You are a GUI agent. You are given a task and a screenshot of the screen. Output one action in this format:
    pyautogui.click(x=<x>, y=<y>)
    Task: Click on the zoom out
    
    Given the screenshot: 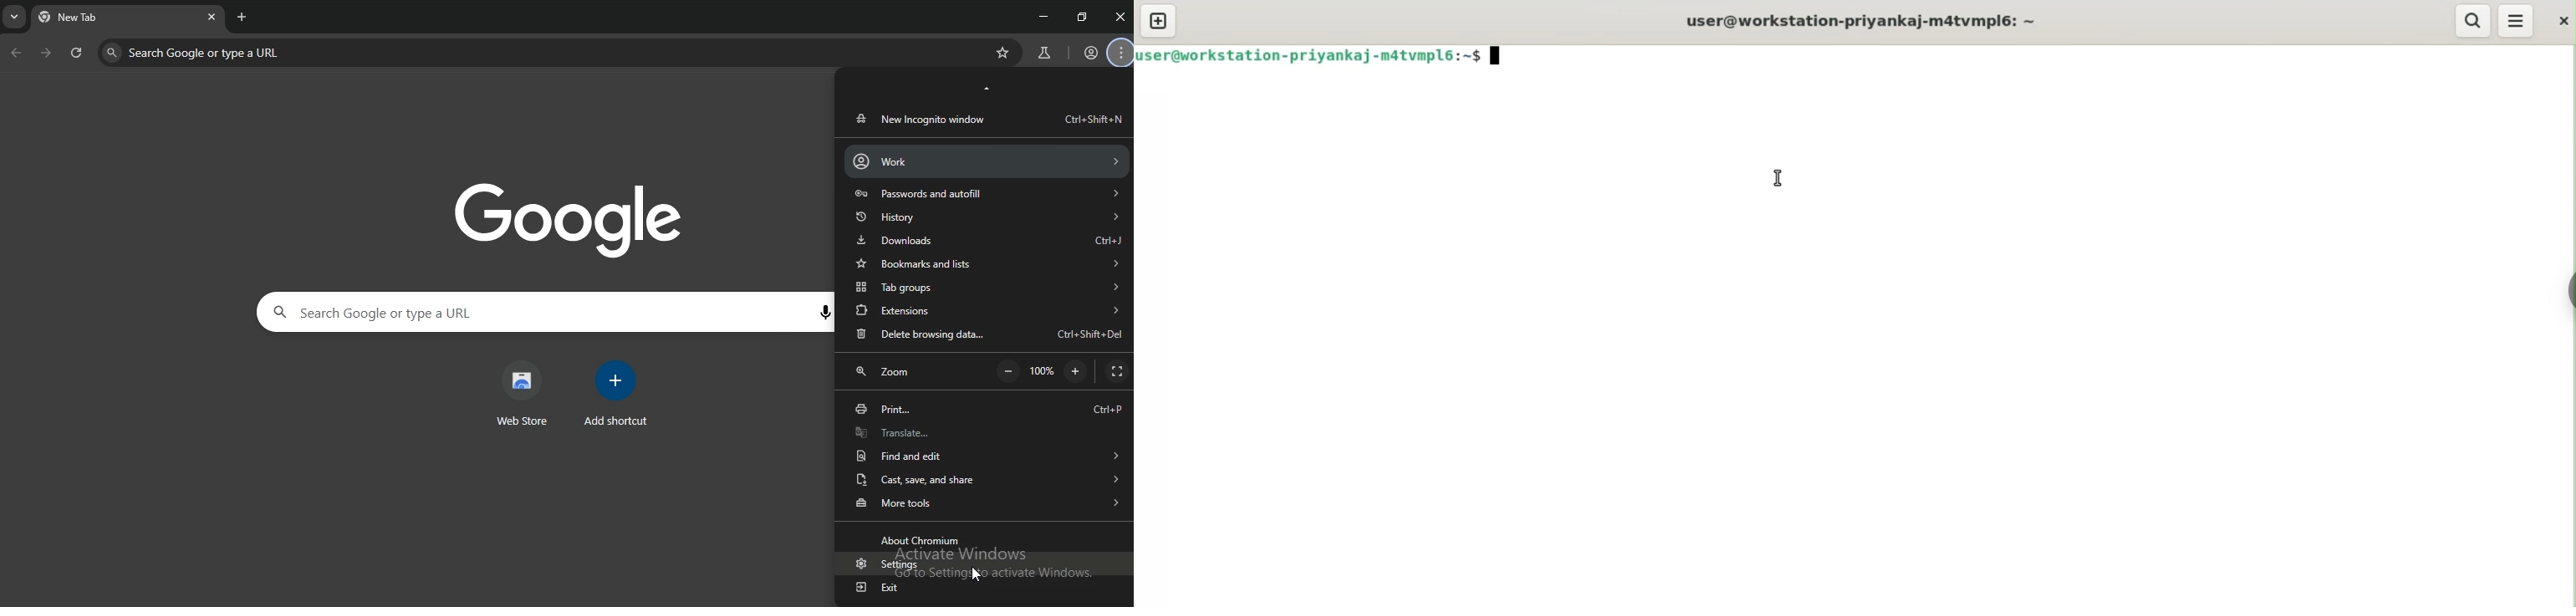 What is the action you would take?
    pyautogui.click(x=1008, y=372)
    